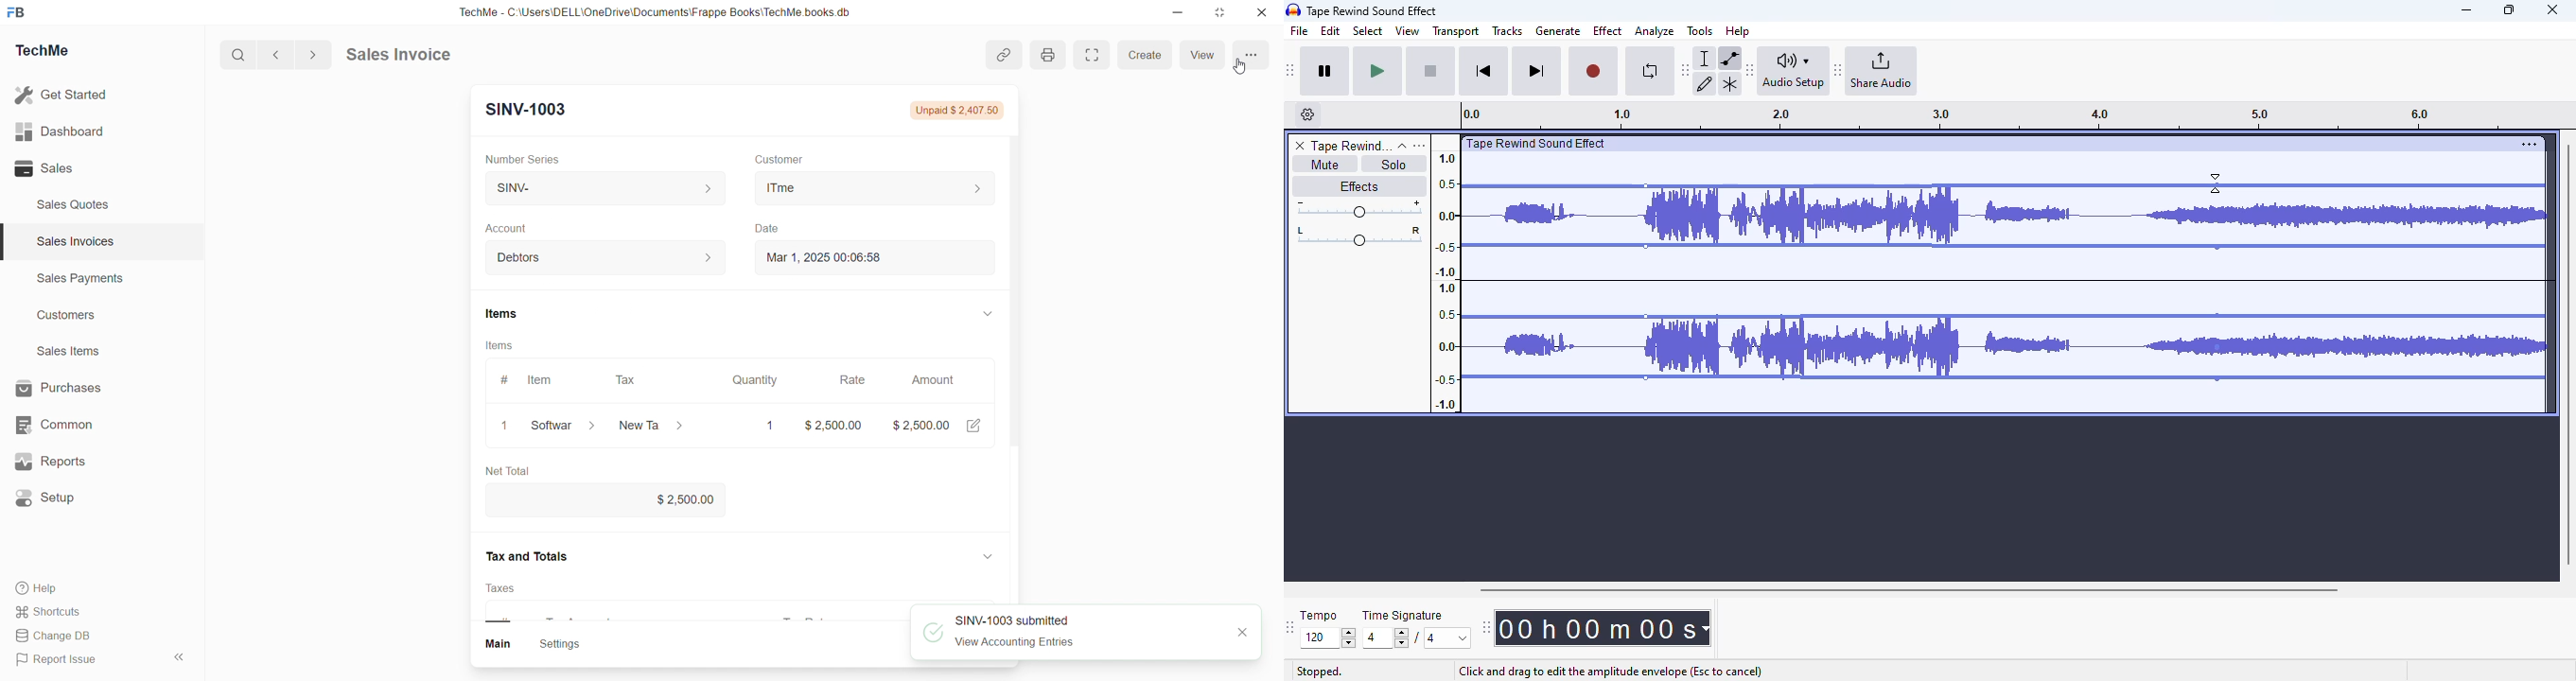  I want to click on Account, so click(516, 228).